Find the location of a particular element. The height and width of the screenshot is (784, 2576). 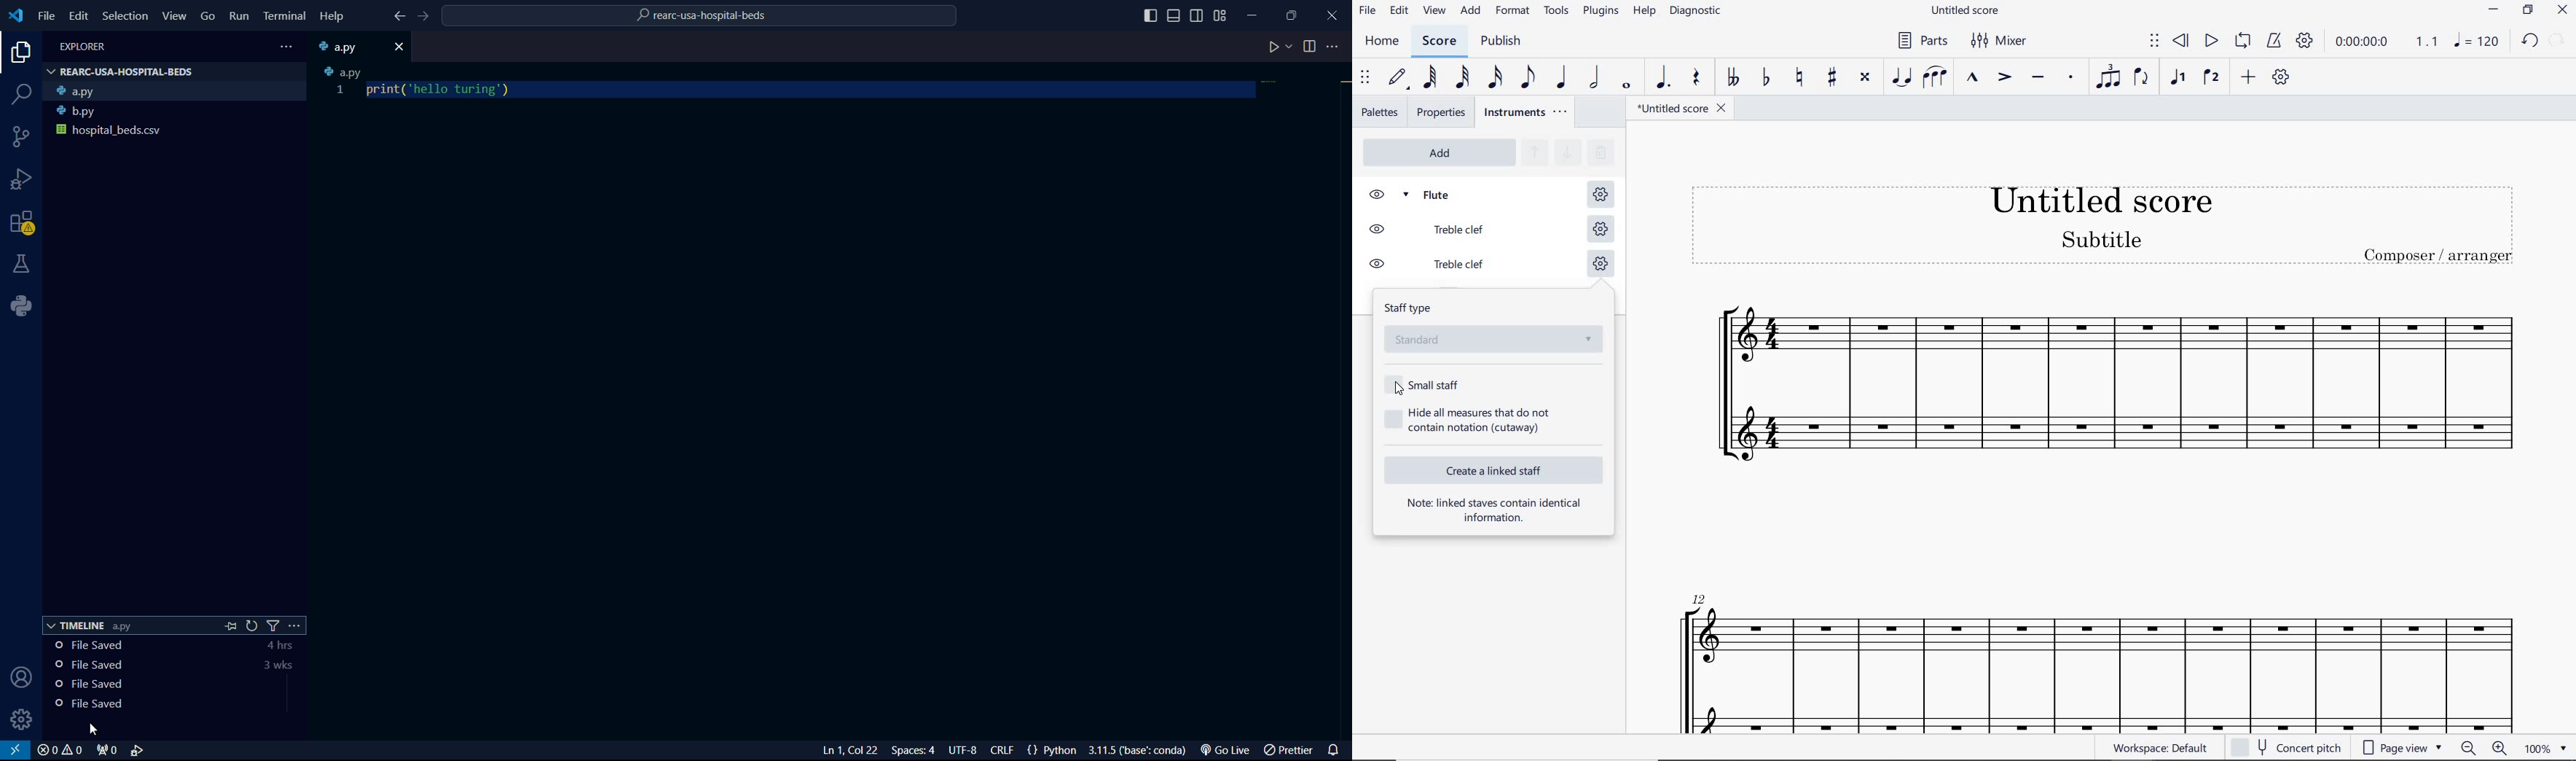

PLAY is located at coordinates (2210, 42).